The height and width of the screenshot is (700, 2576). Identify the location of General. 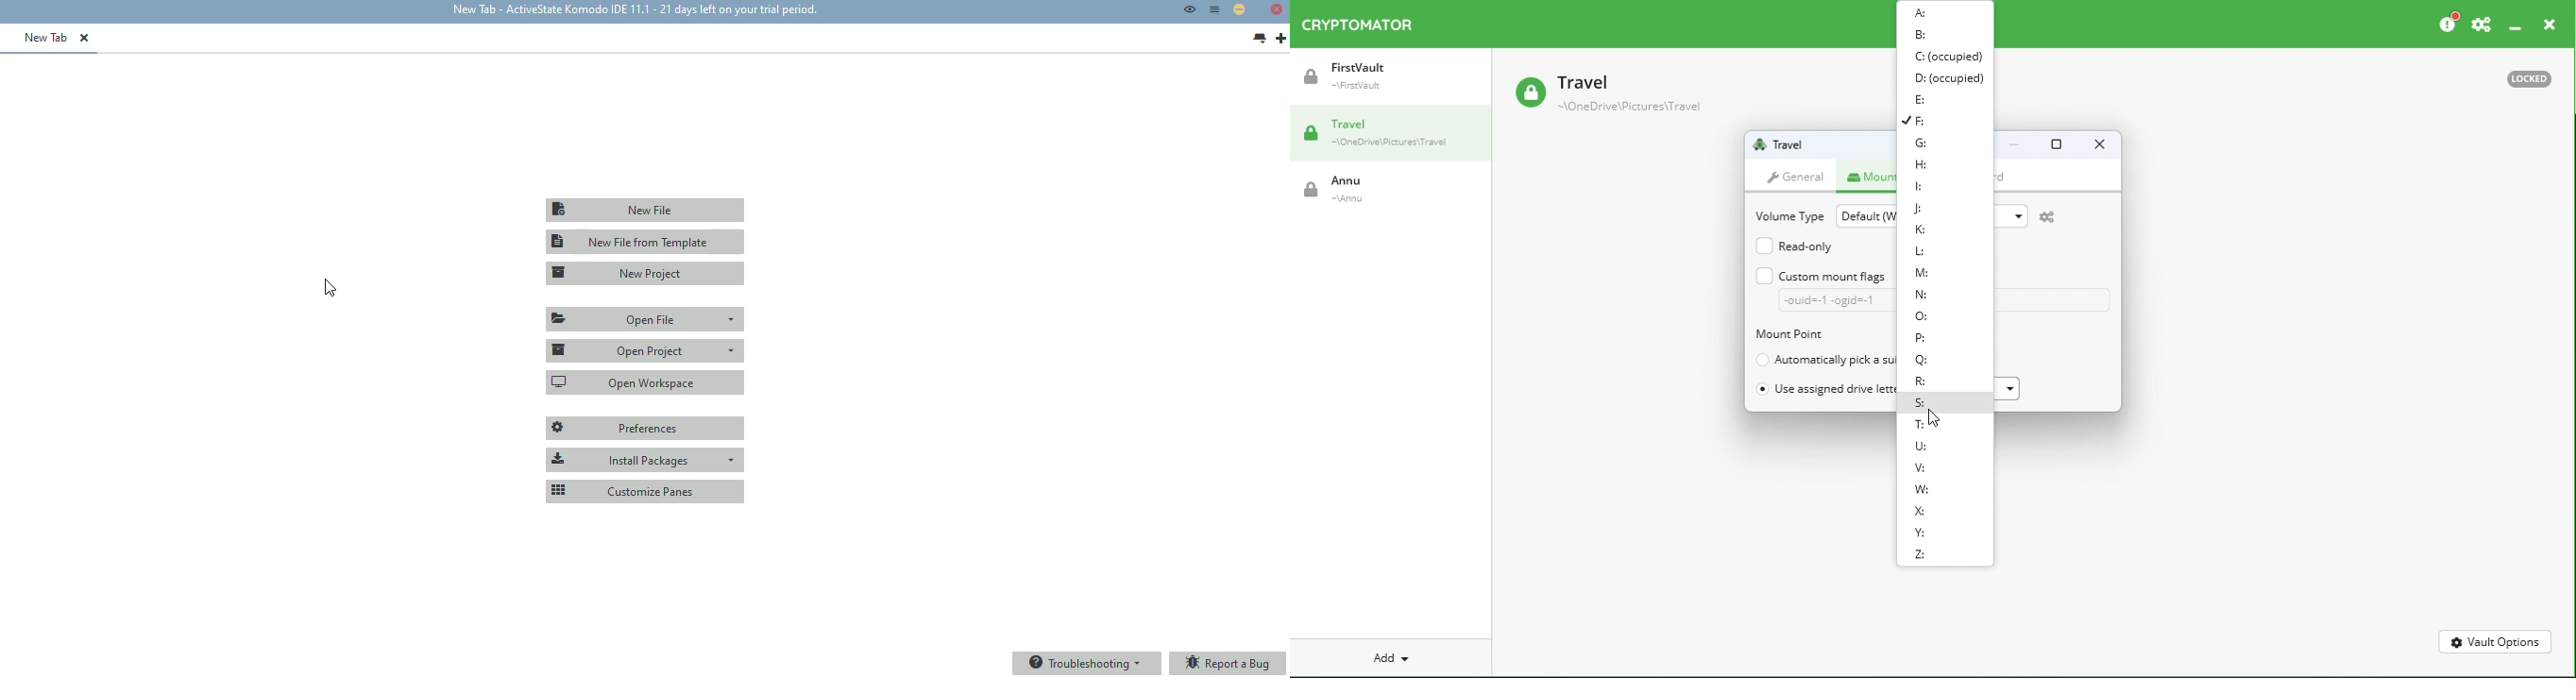
(1799, 174).